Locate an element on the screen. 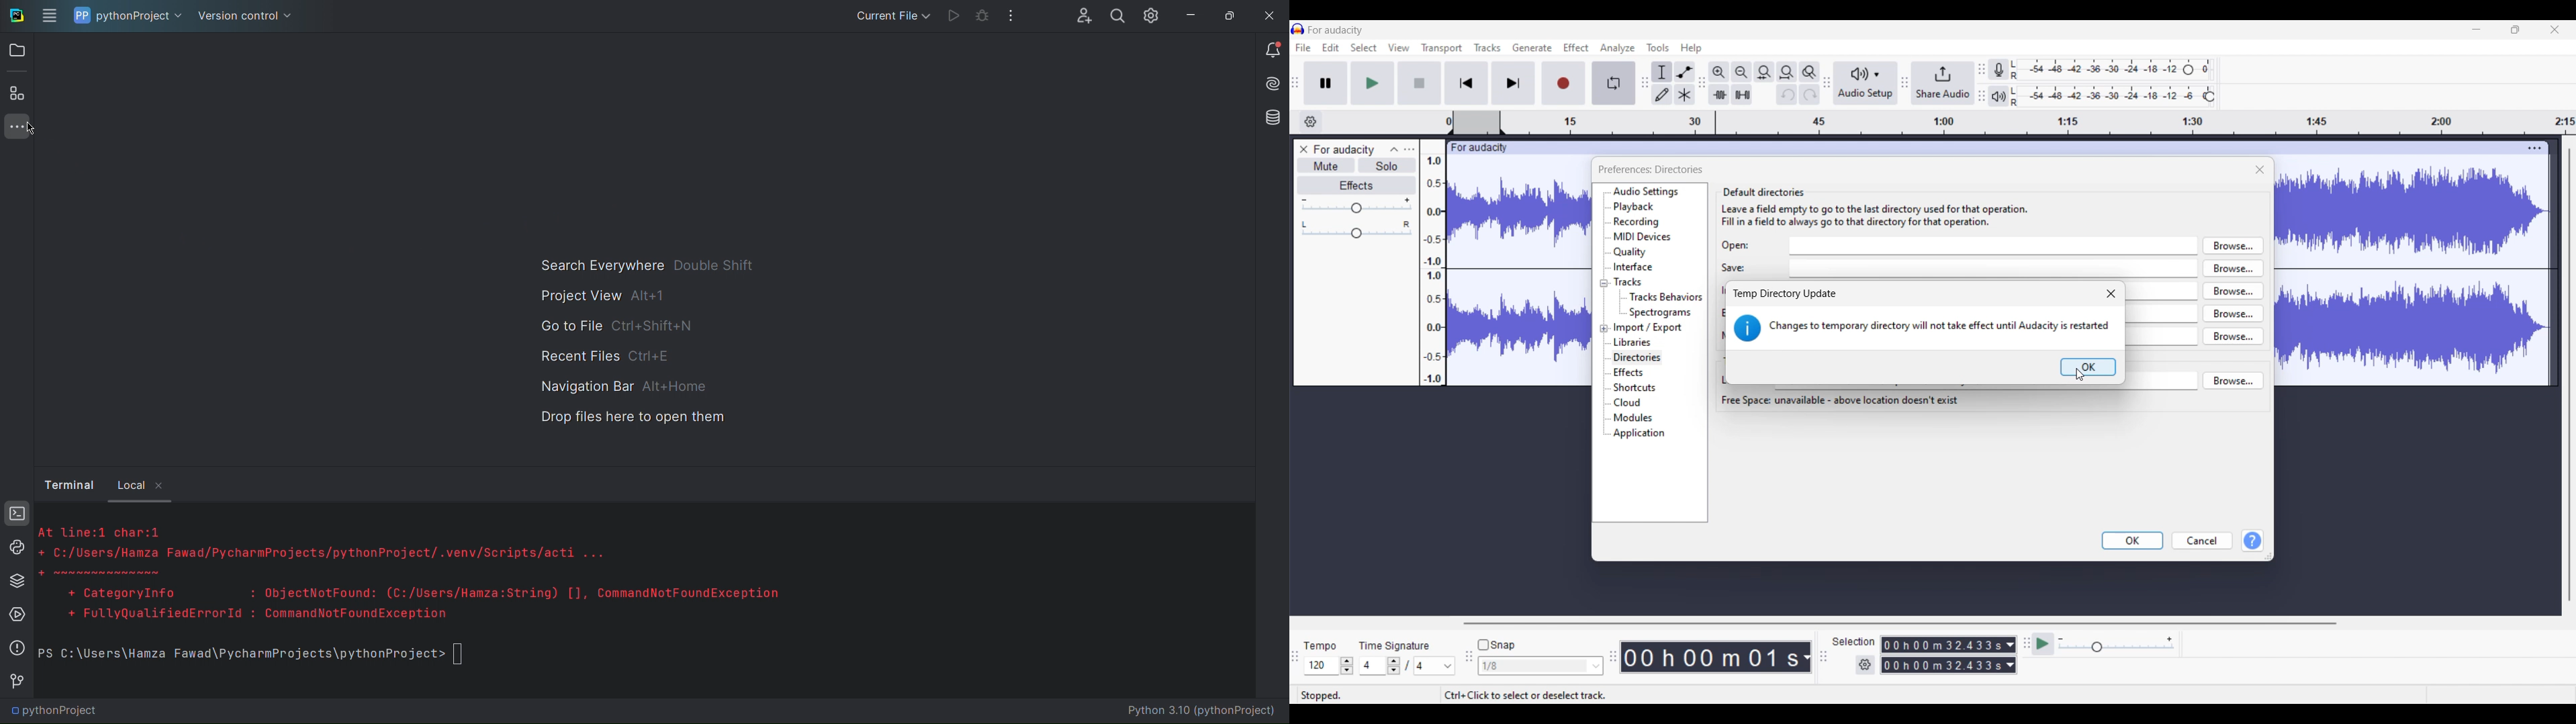  Fit project to width is located at coordinates (1787, 72).